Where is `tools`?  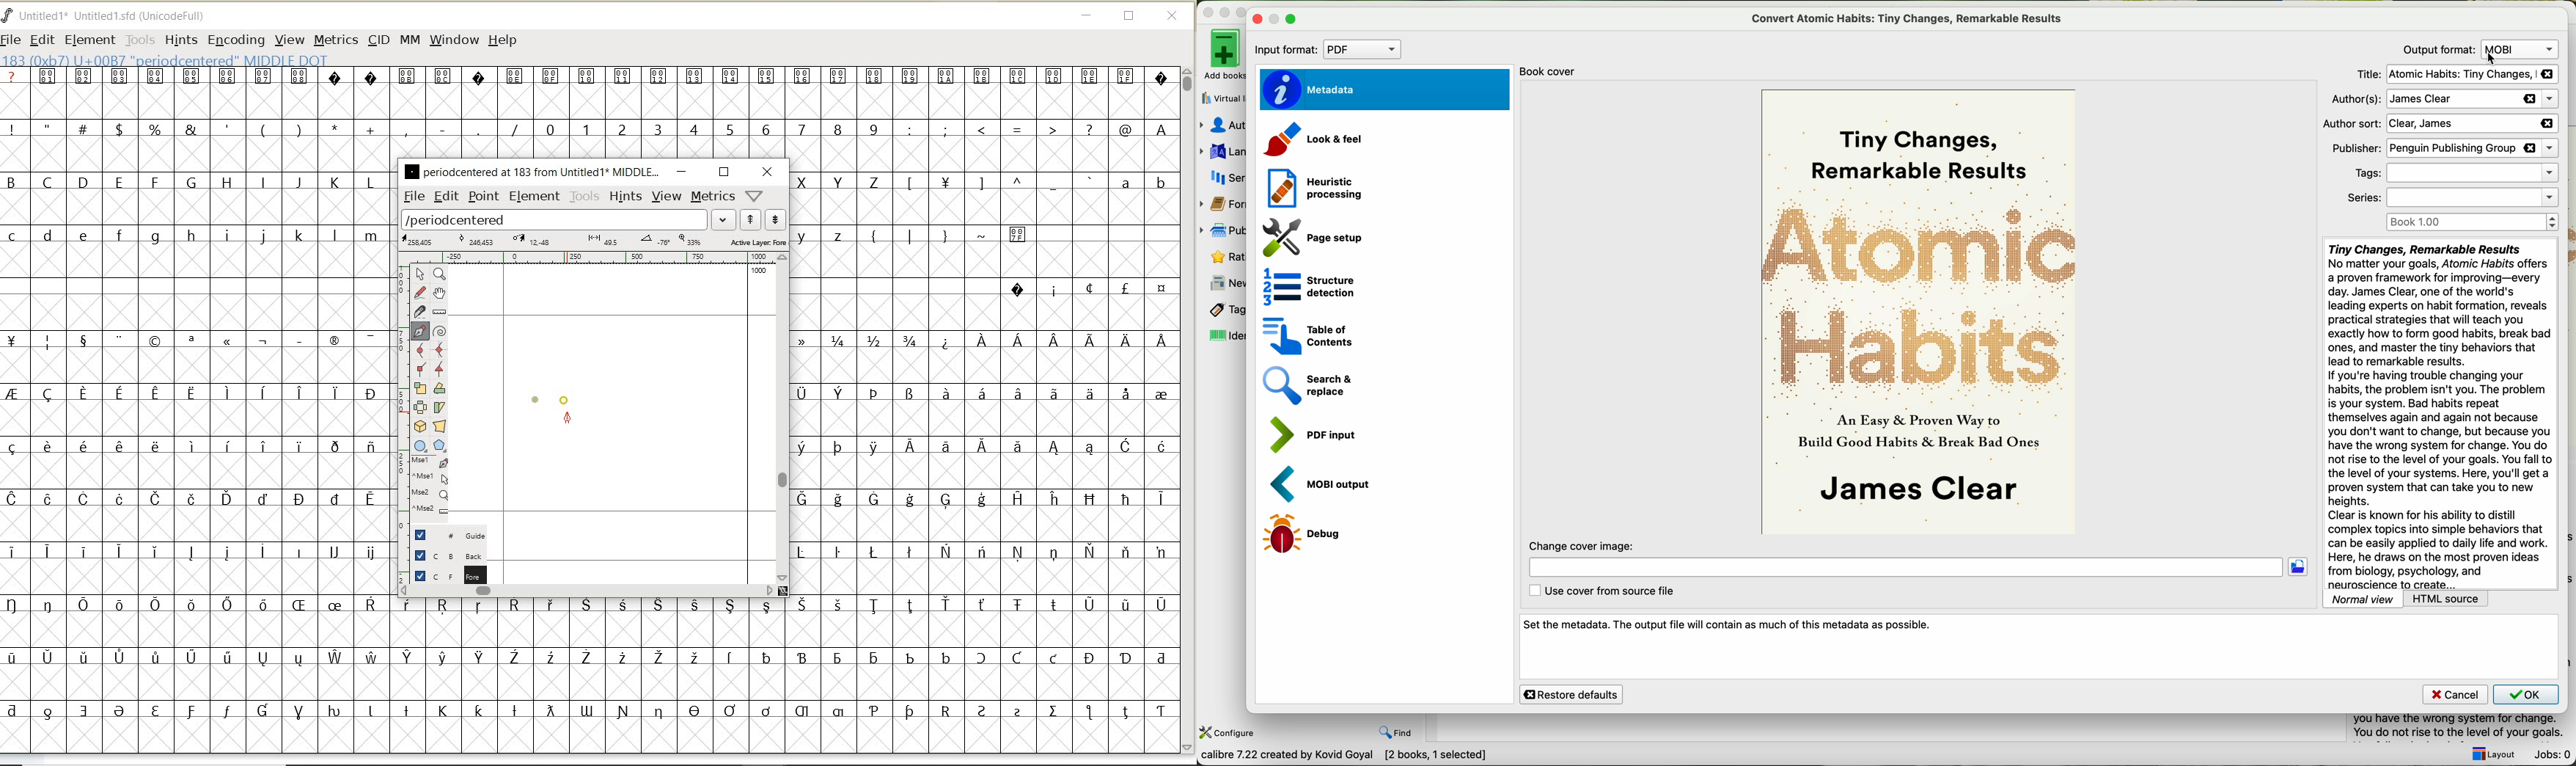 tools is located at coordinates (584, 197).